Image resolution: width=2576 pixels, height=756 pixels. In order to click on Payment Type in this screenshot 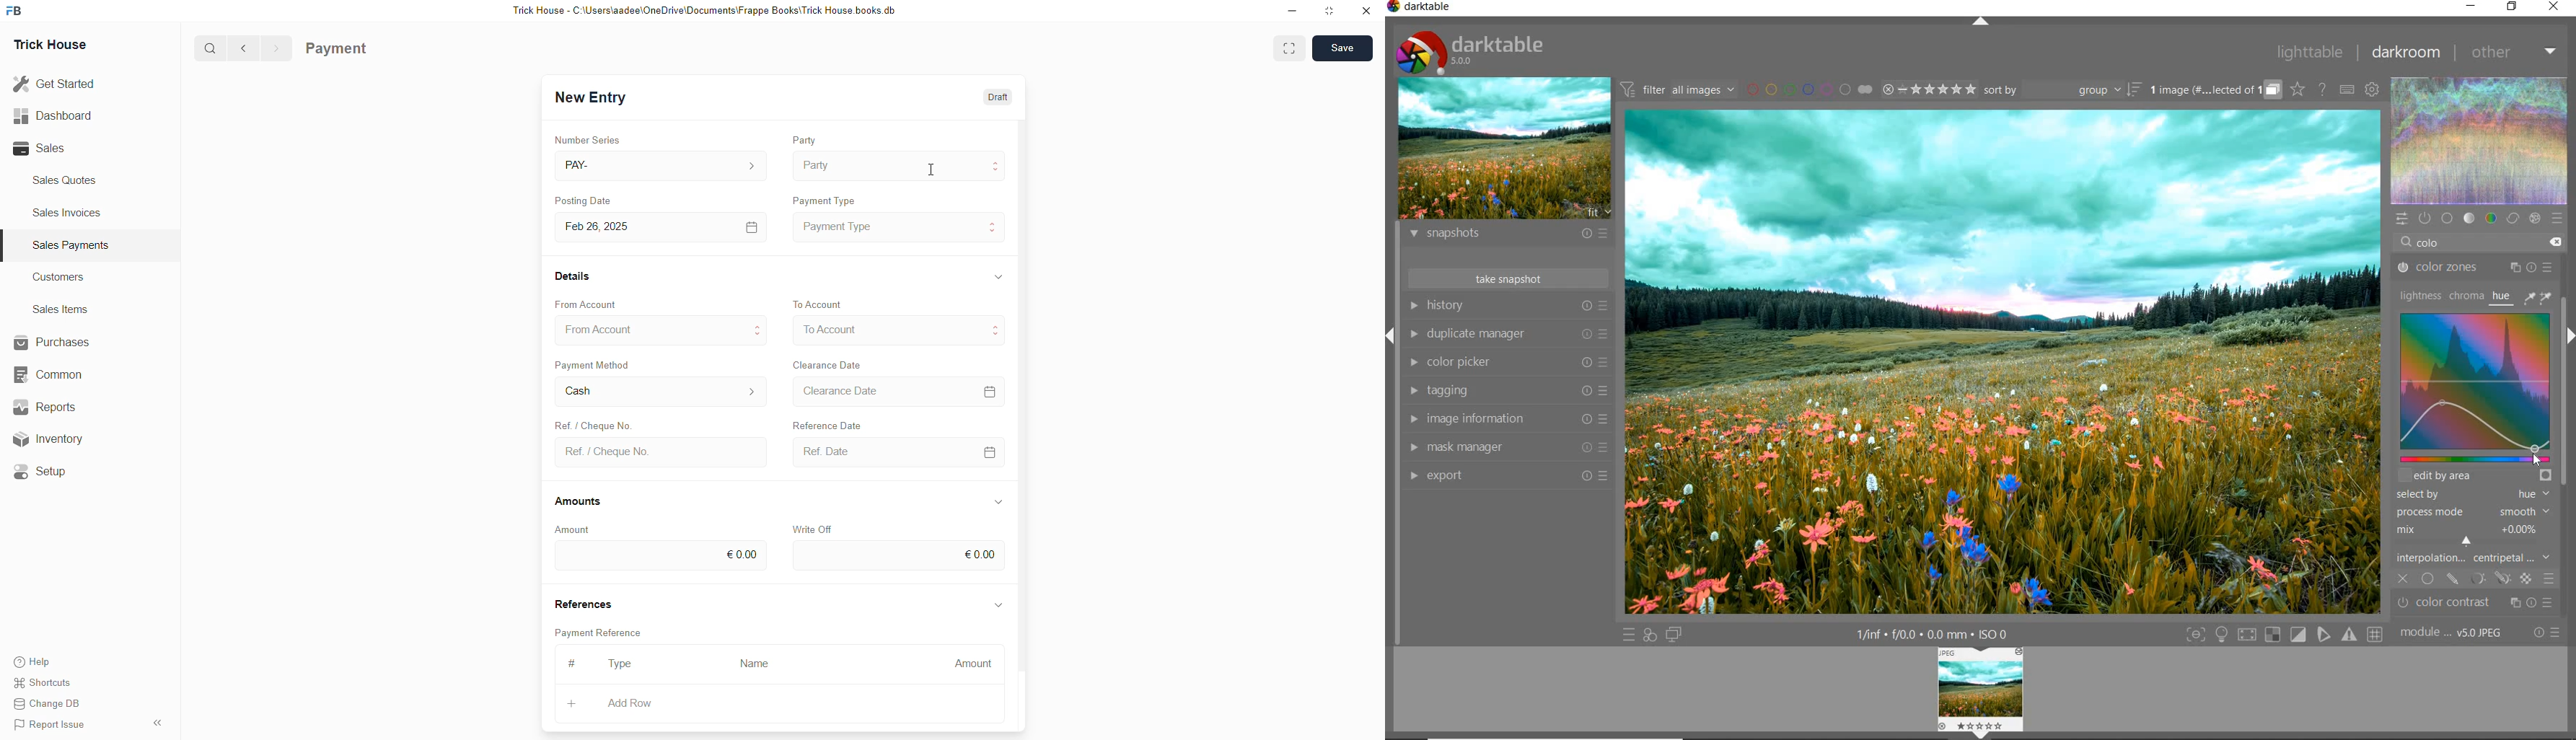, I will do `click(900, 228)`.